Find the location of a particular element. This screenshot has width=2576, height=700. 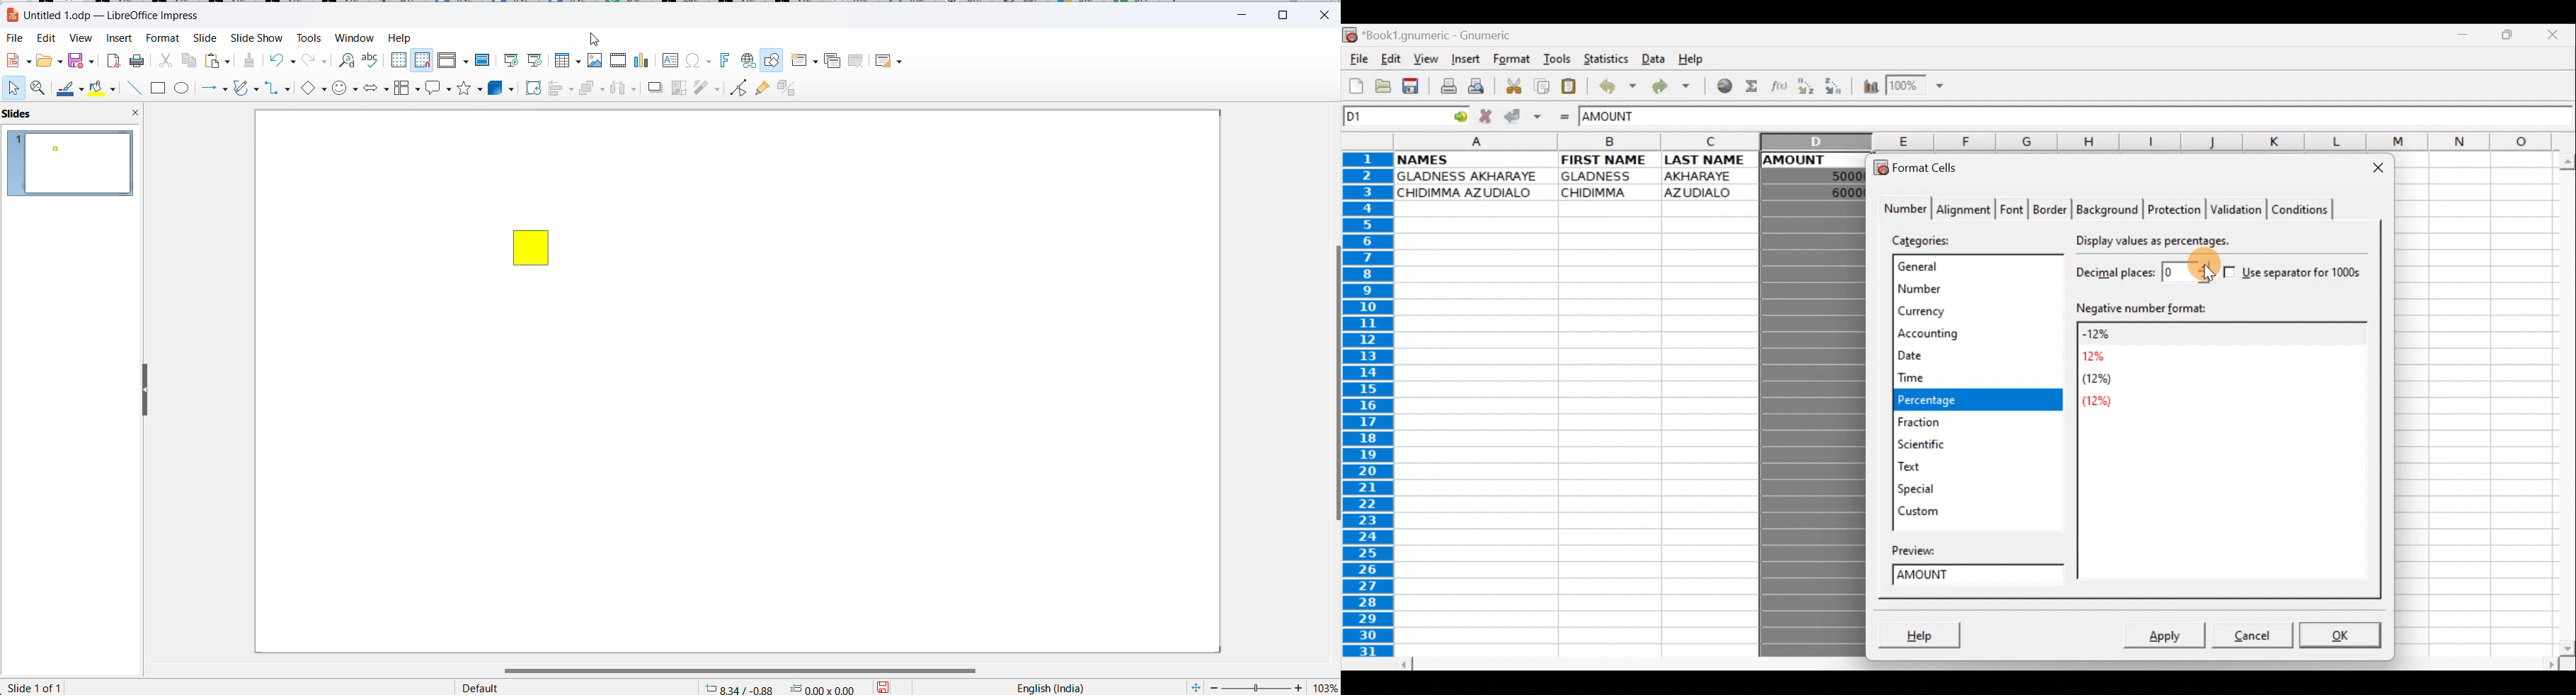

close is located at coordinates (1325, 14).